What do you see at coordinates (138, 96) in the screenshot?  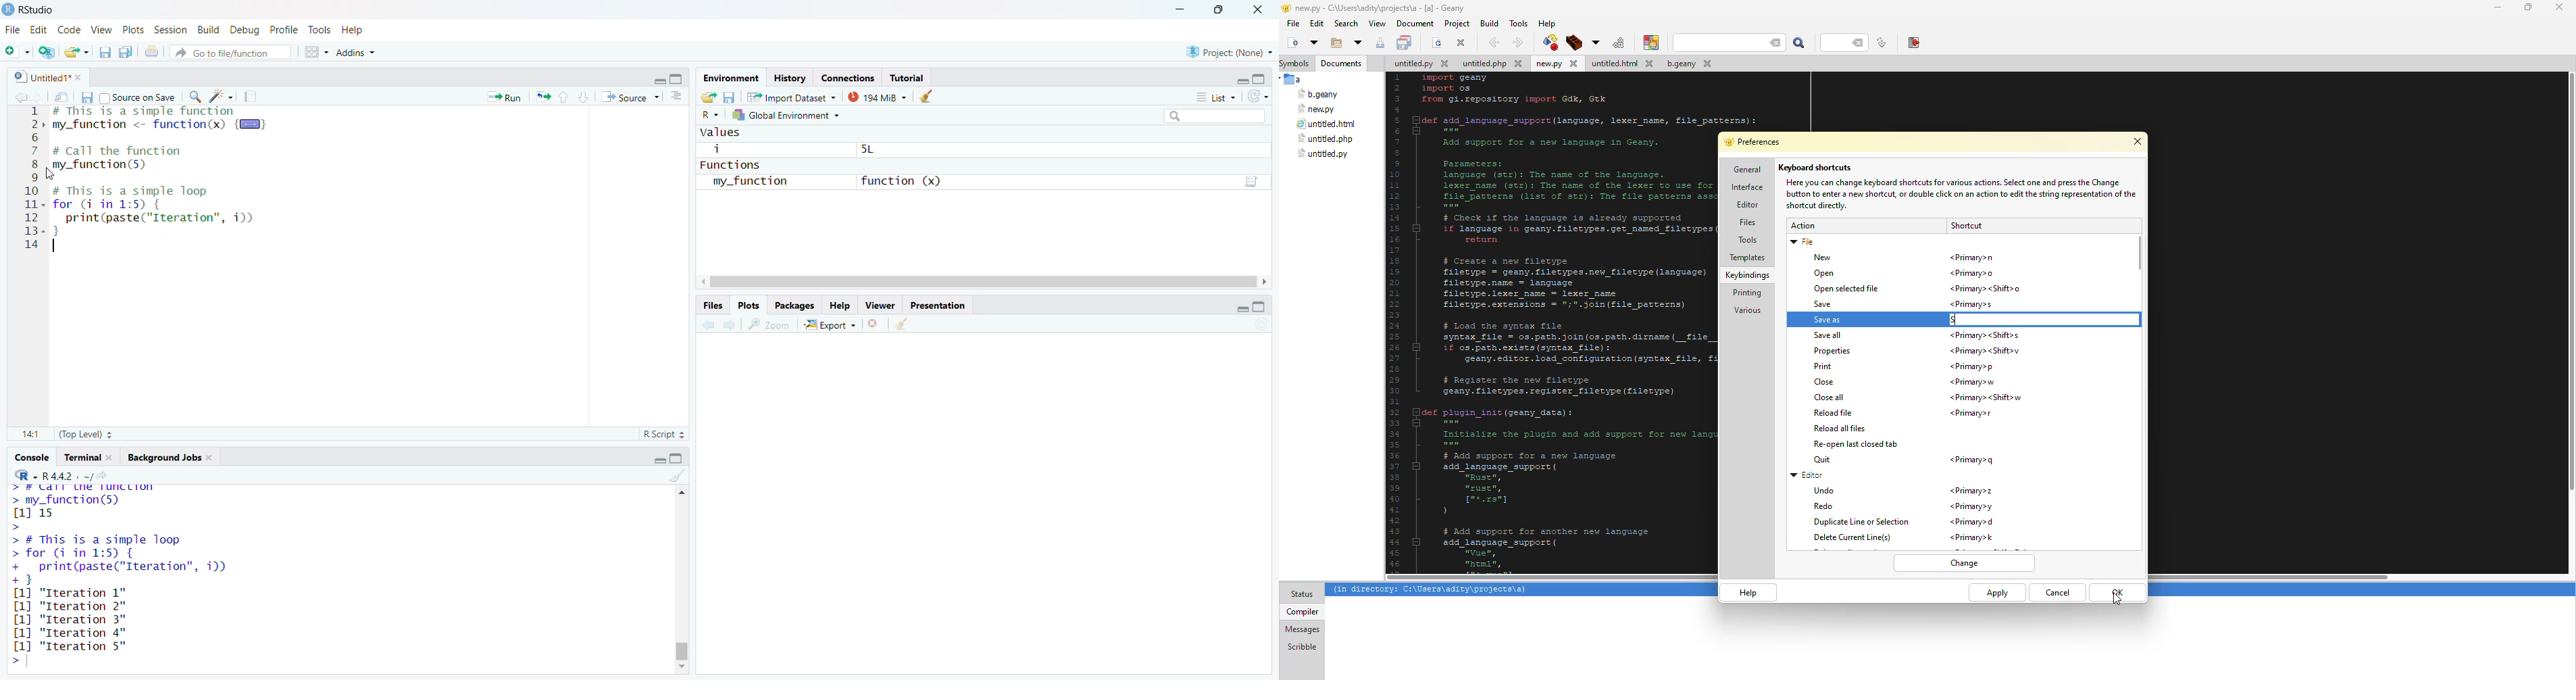 I see `source on save` at bounding box center [138, 96].